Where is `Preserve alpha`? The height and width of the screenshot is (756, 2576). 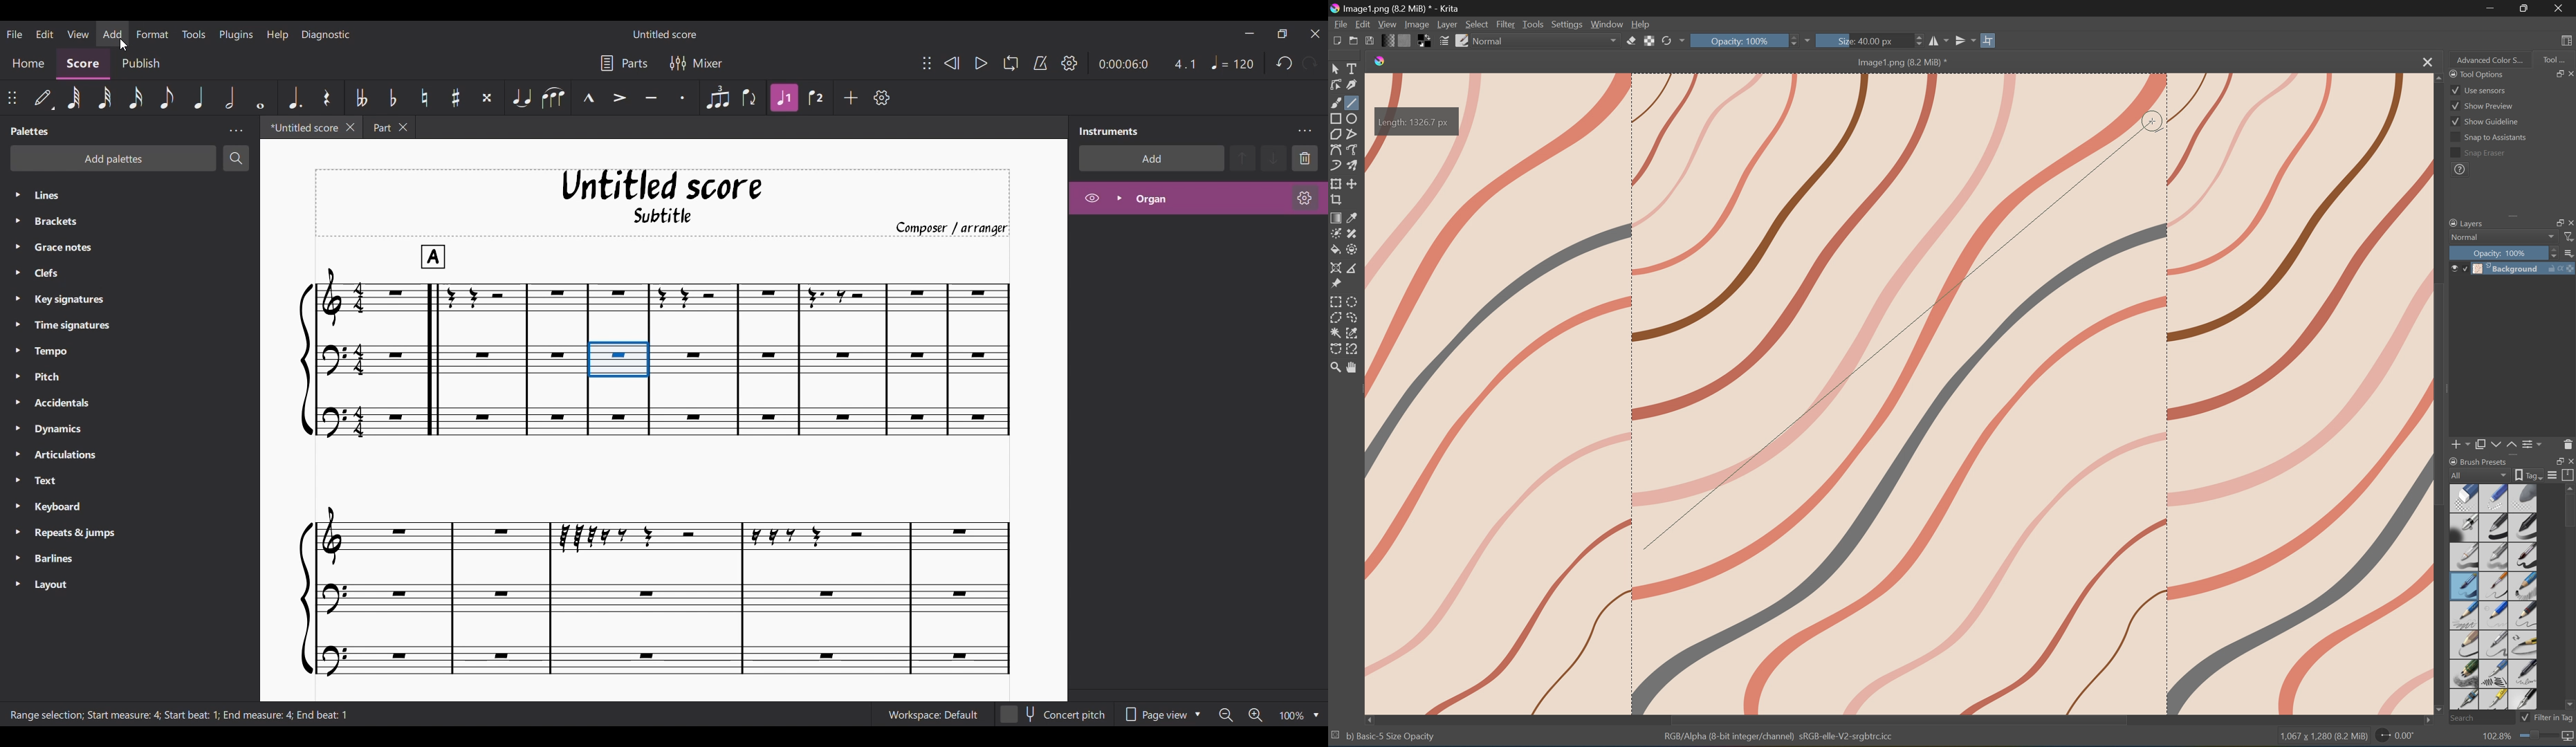
Preserve alpha is located at coordinates (1650, 43).